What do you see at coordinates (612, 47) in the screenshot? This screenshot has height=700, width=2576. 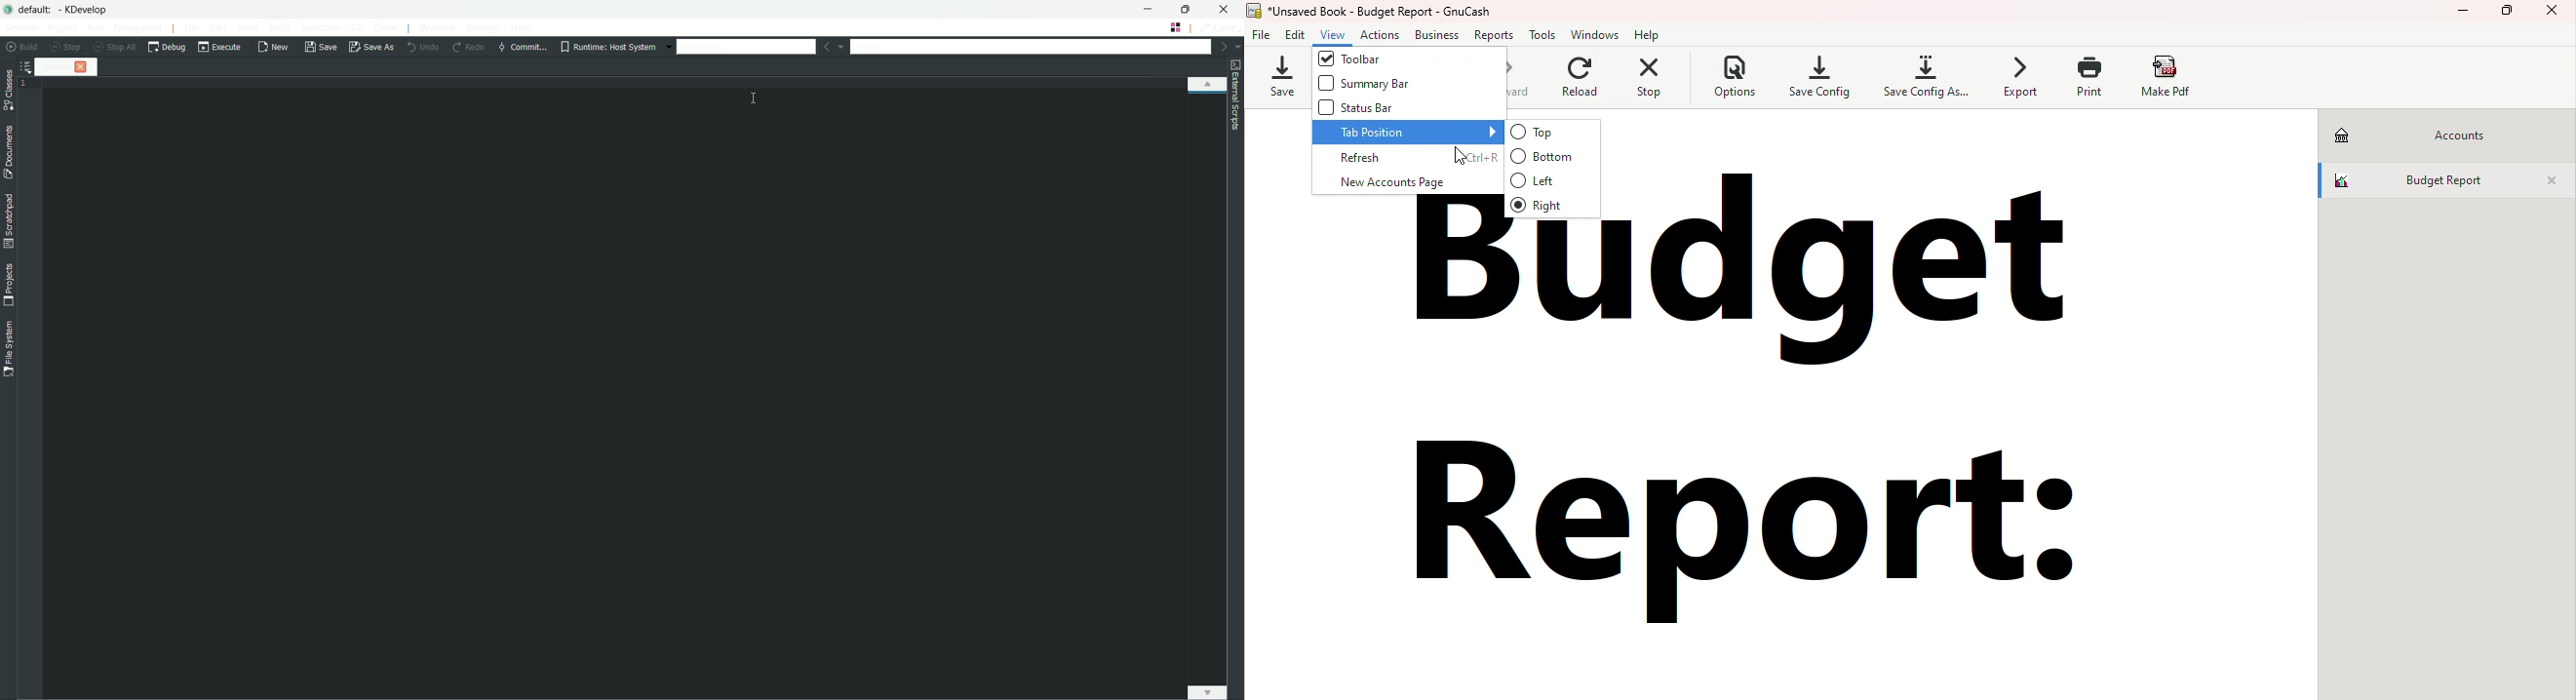 I see `runtime host system` at bounding box center [612, 47].